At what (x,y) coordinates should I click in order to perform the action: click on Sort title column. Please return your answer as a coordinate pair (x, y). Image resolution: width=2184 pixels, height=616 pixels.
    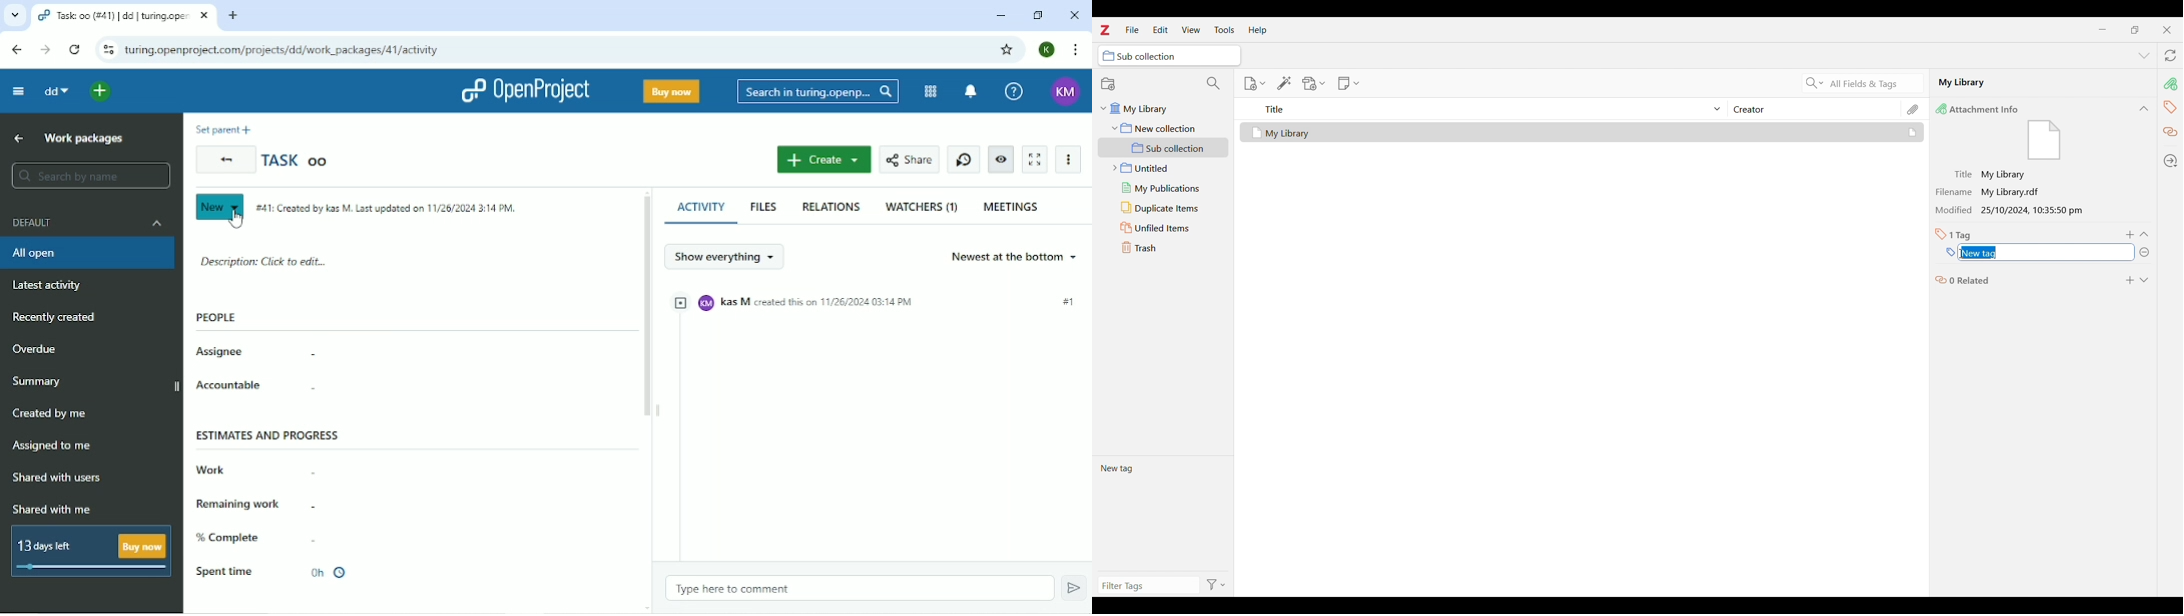
    Looking at the image, I should click on (1488, 109).